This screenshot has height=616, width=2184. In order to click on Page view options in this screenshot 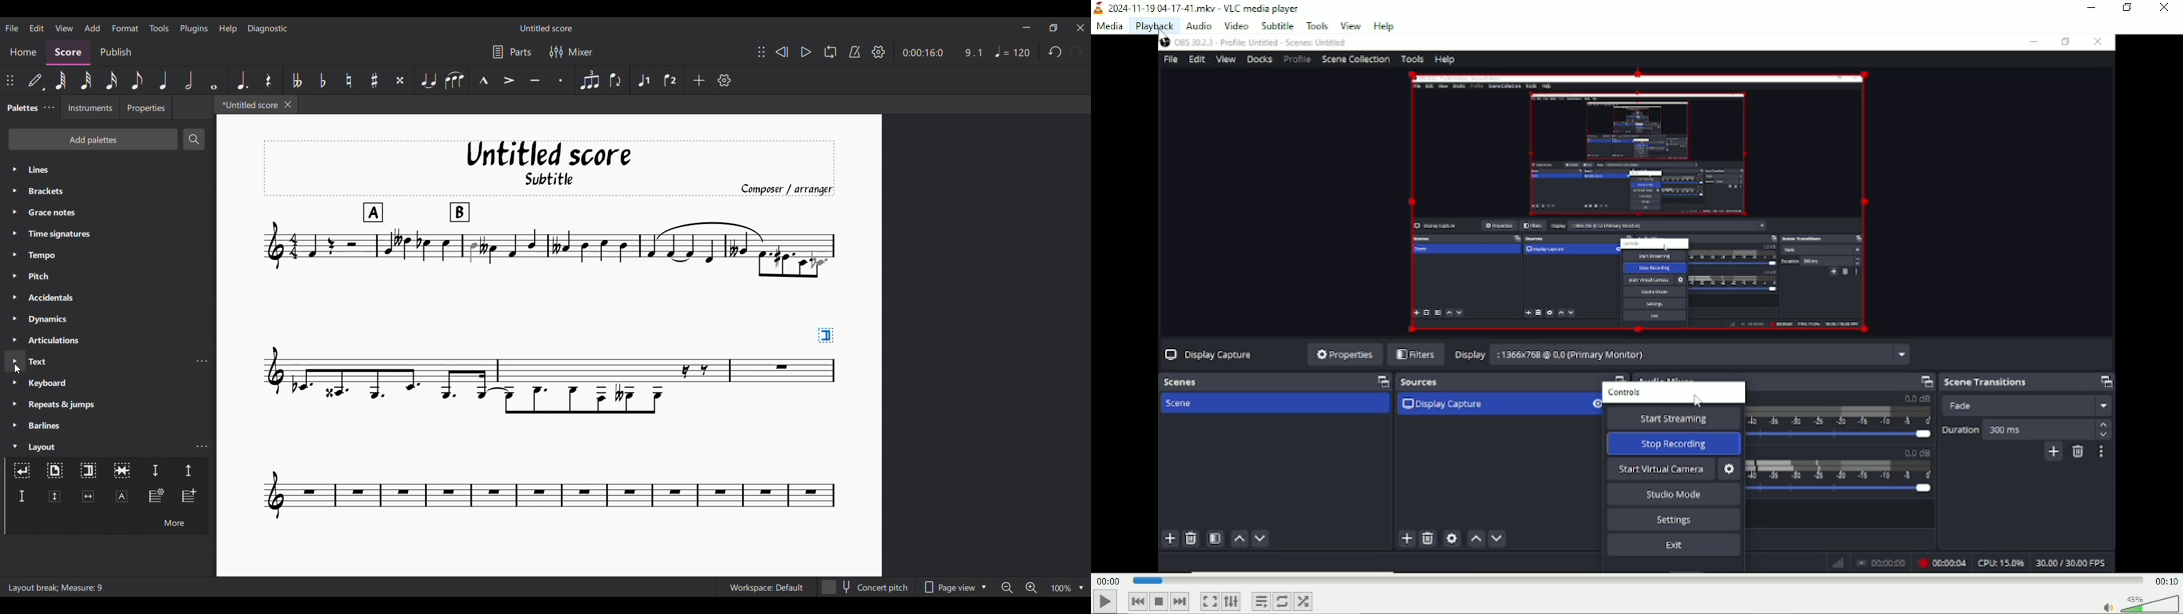, I will do `click(954, 587)`.